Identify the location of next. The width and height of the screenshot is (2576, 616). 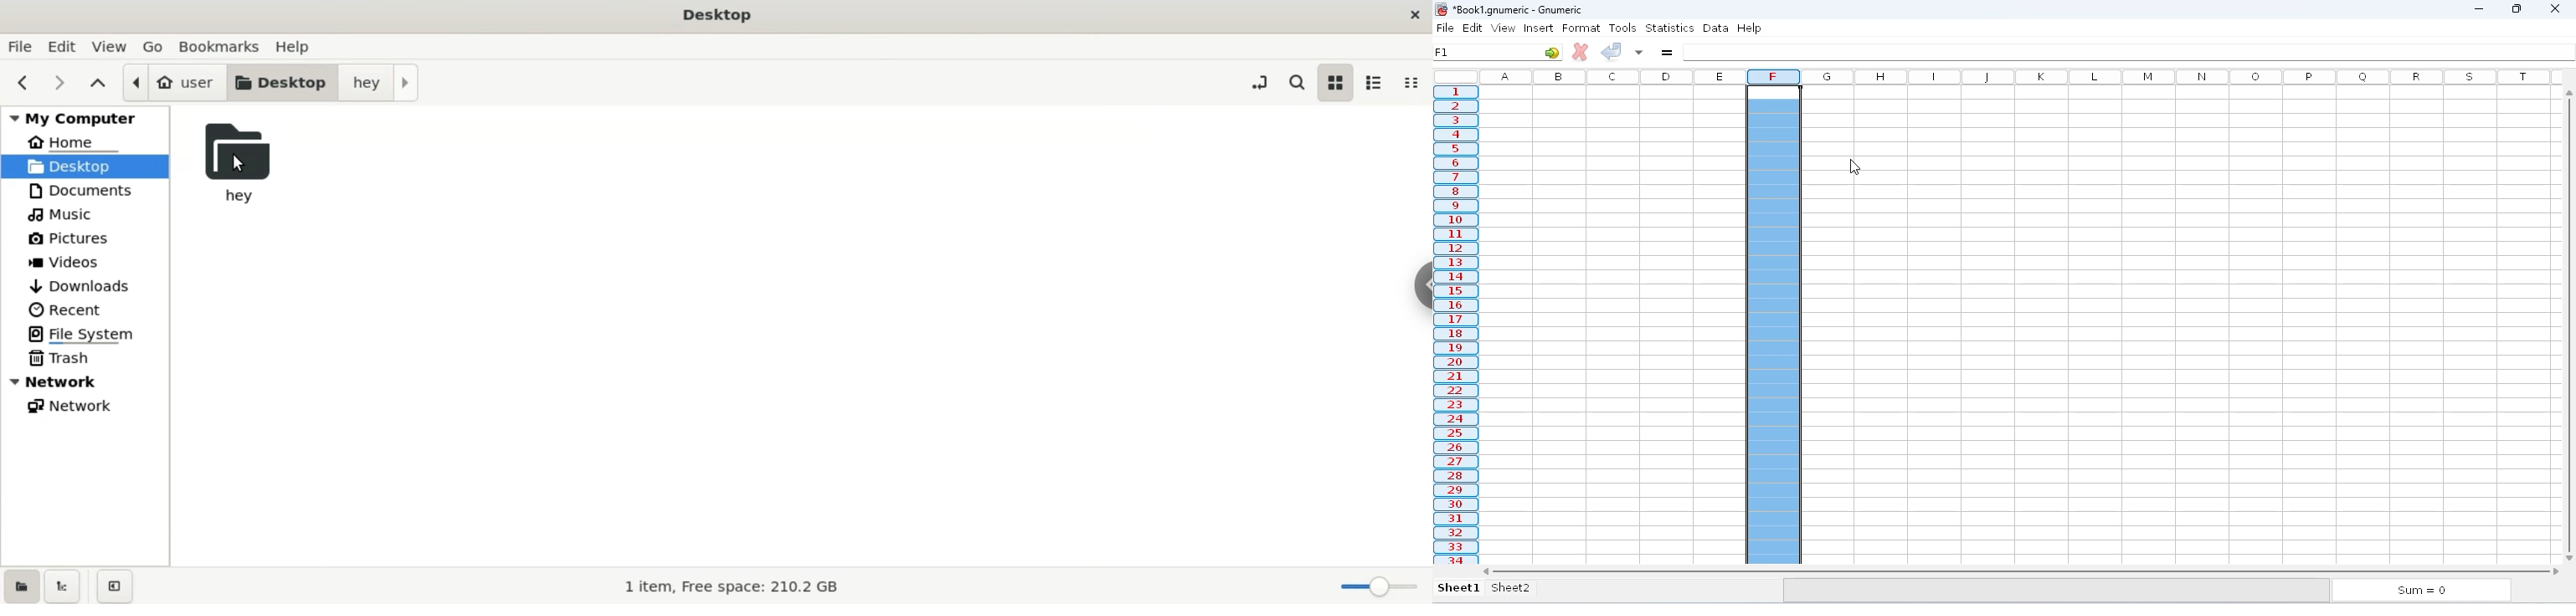
(65, 85).